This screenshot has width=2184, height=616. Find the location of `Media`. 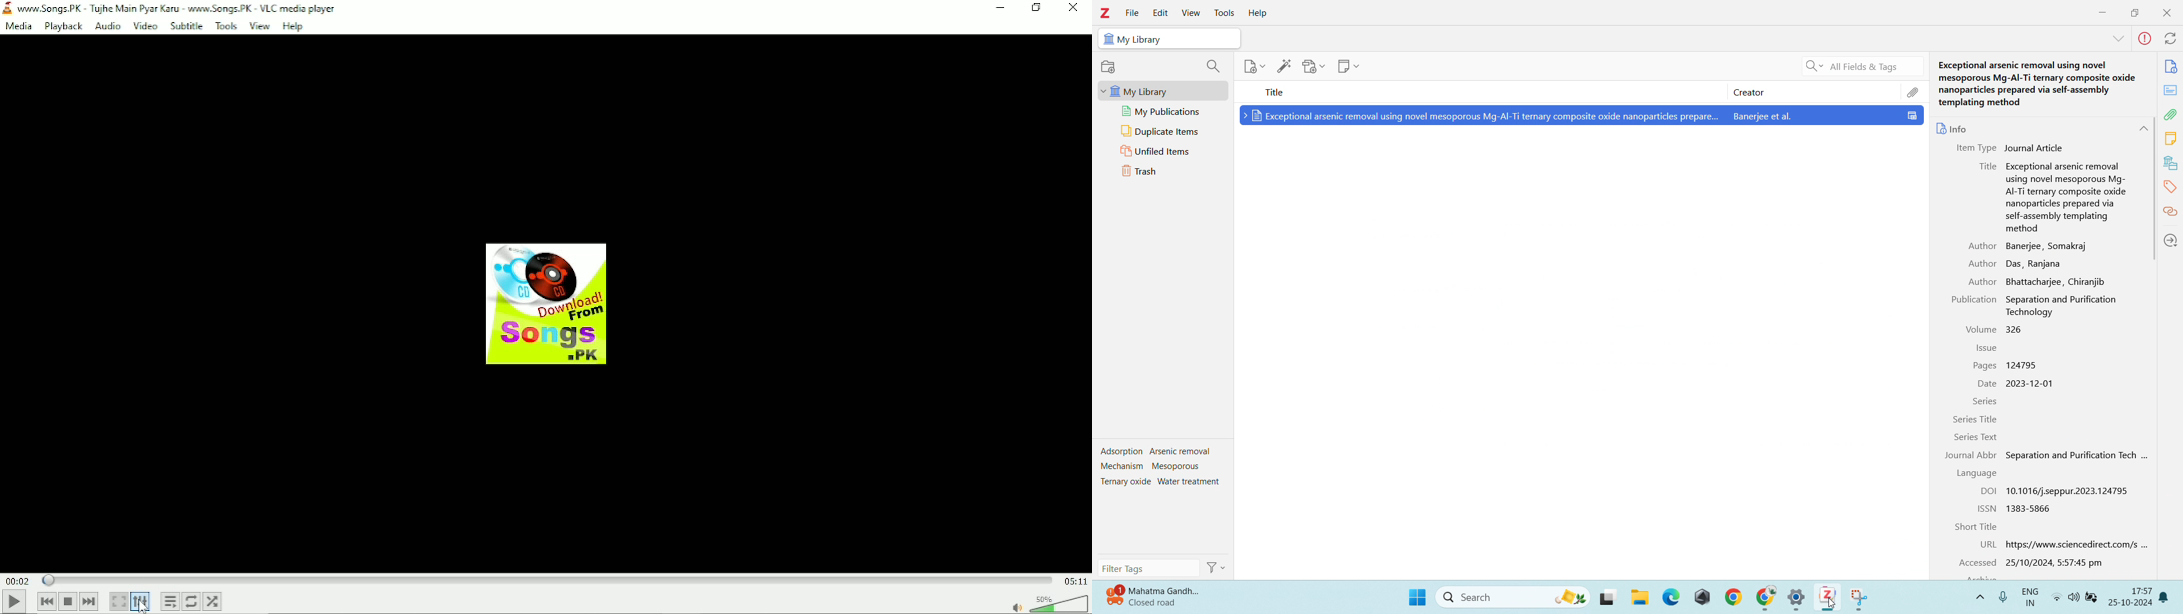

Media is located at coordinates (20, 26).